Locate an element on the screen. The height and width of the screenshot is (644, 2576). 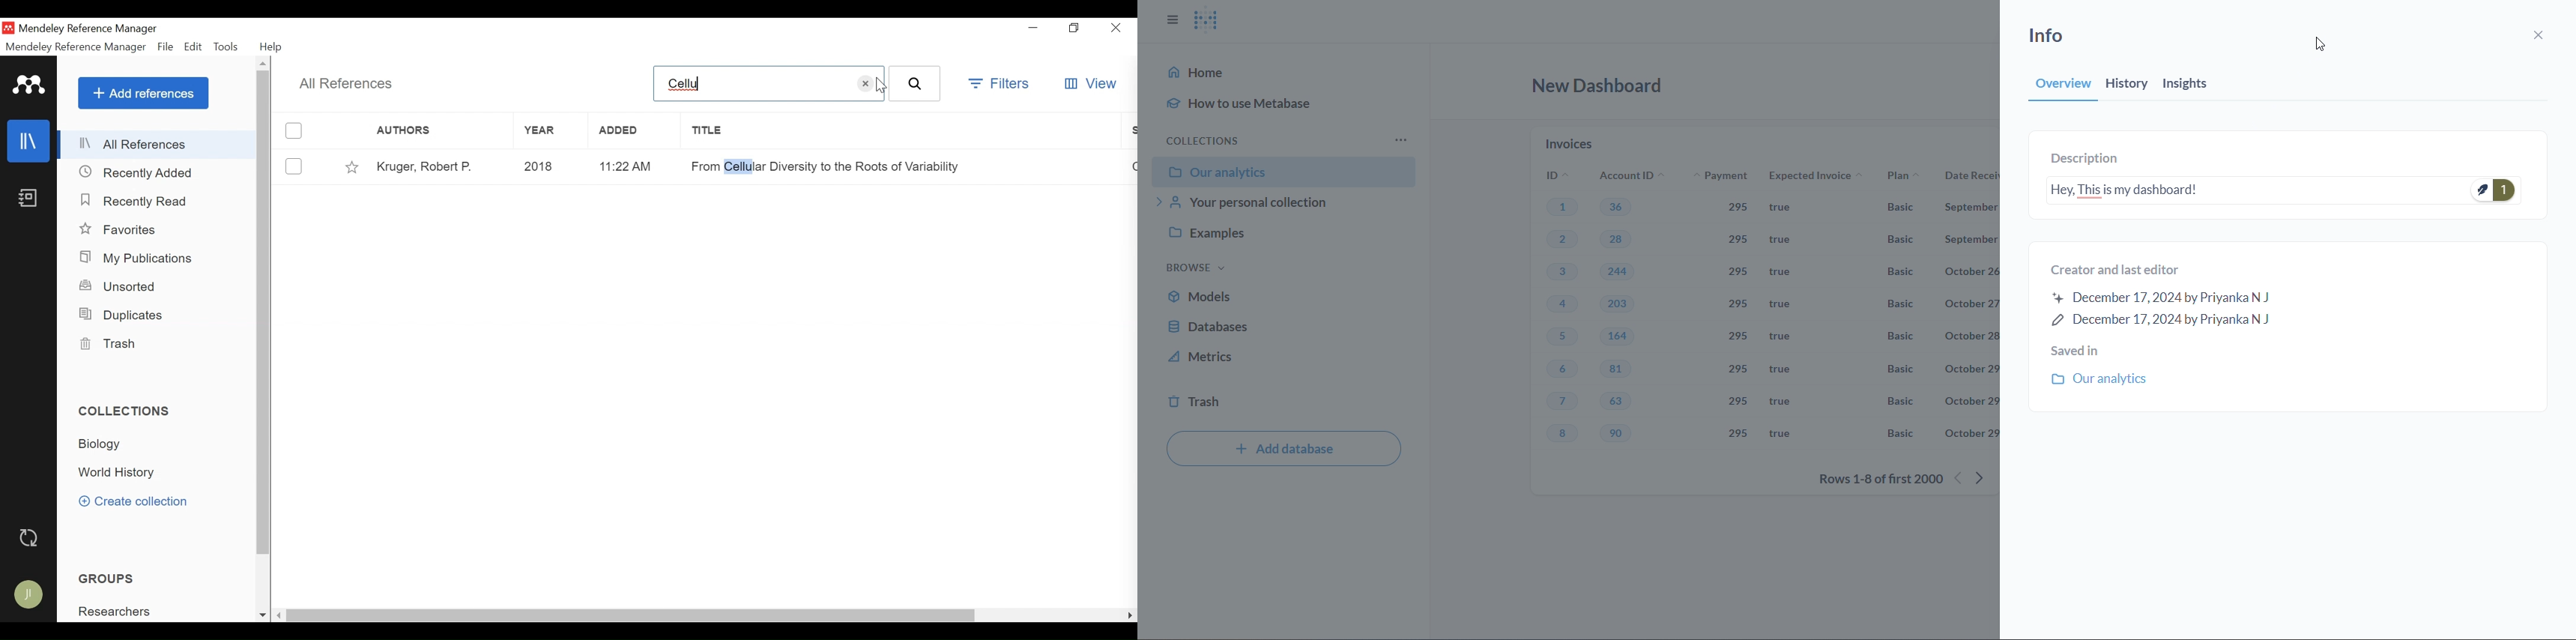
3 is located at coordinates (1559, 273).